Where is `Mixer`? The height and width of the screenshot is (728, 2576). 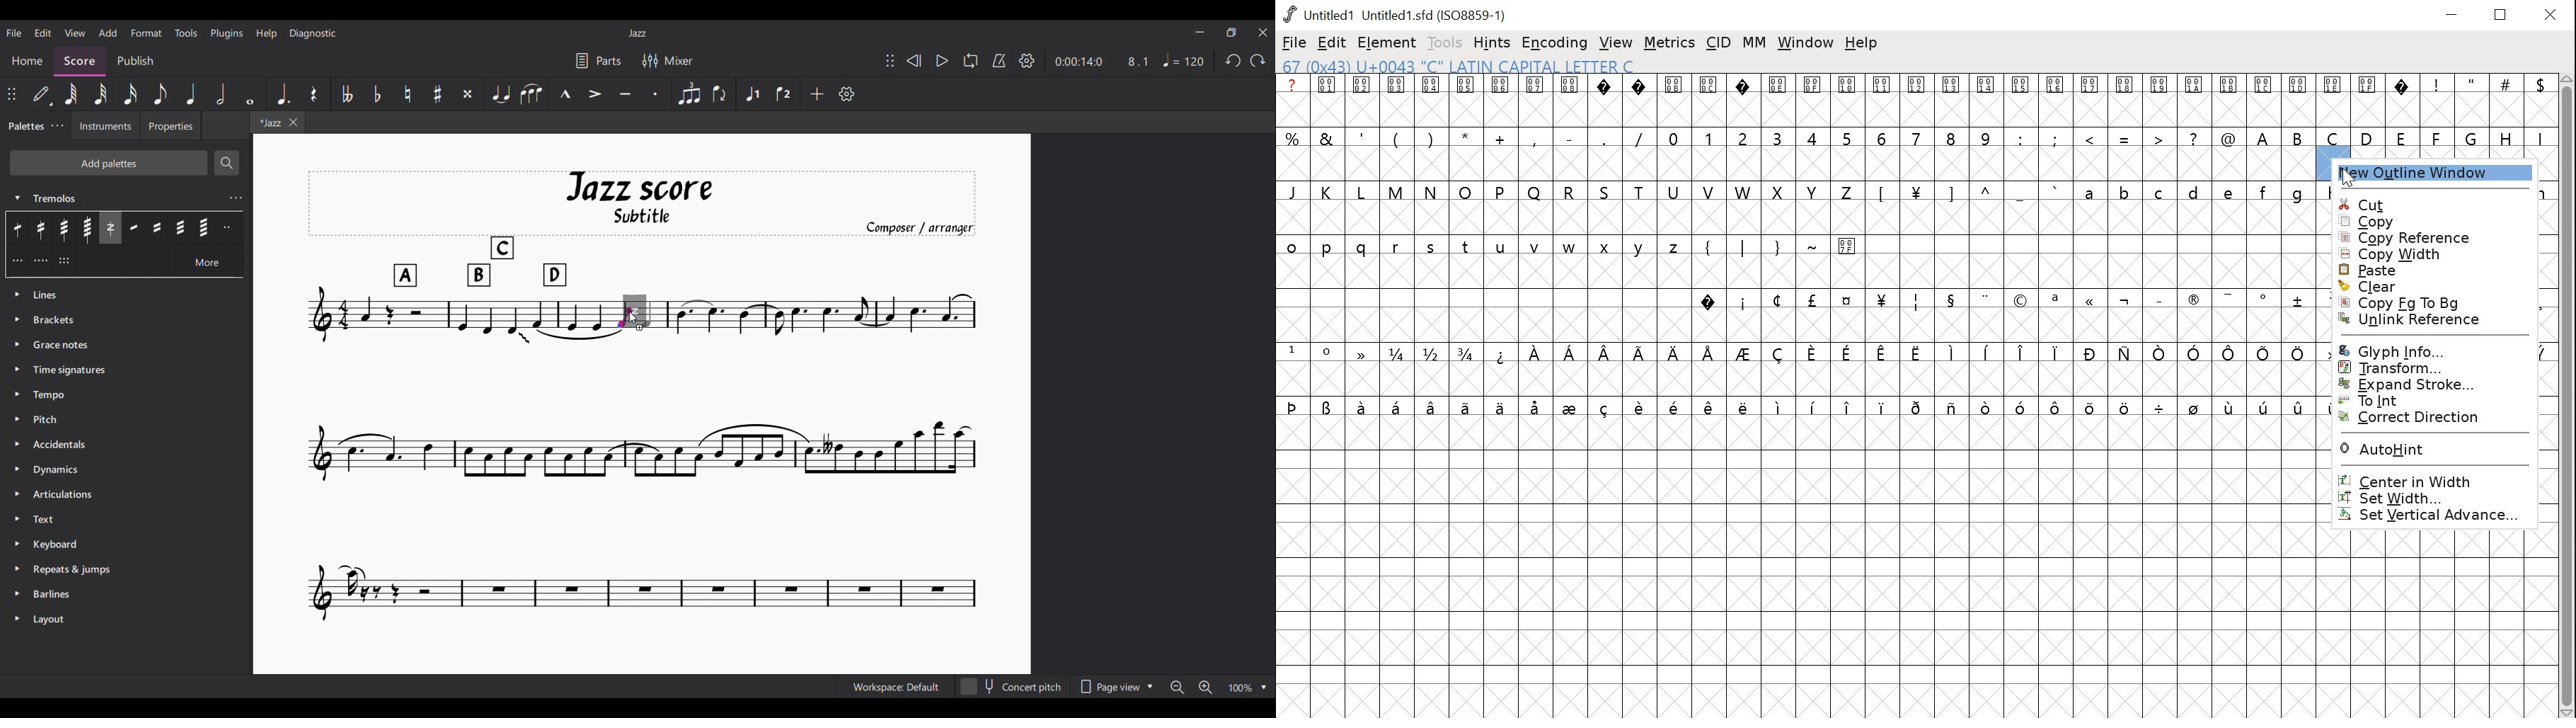
Mixer is located at coordinates (668, 60).